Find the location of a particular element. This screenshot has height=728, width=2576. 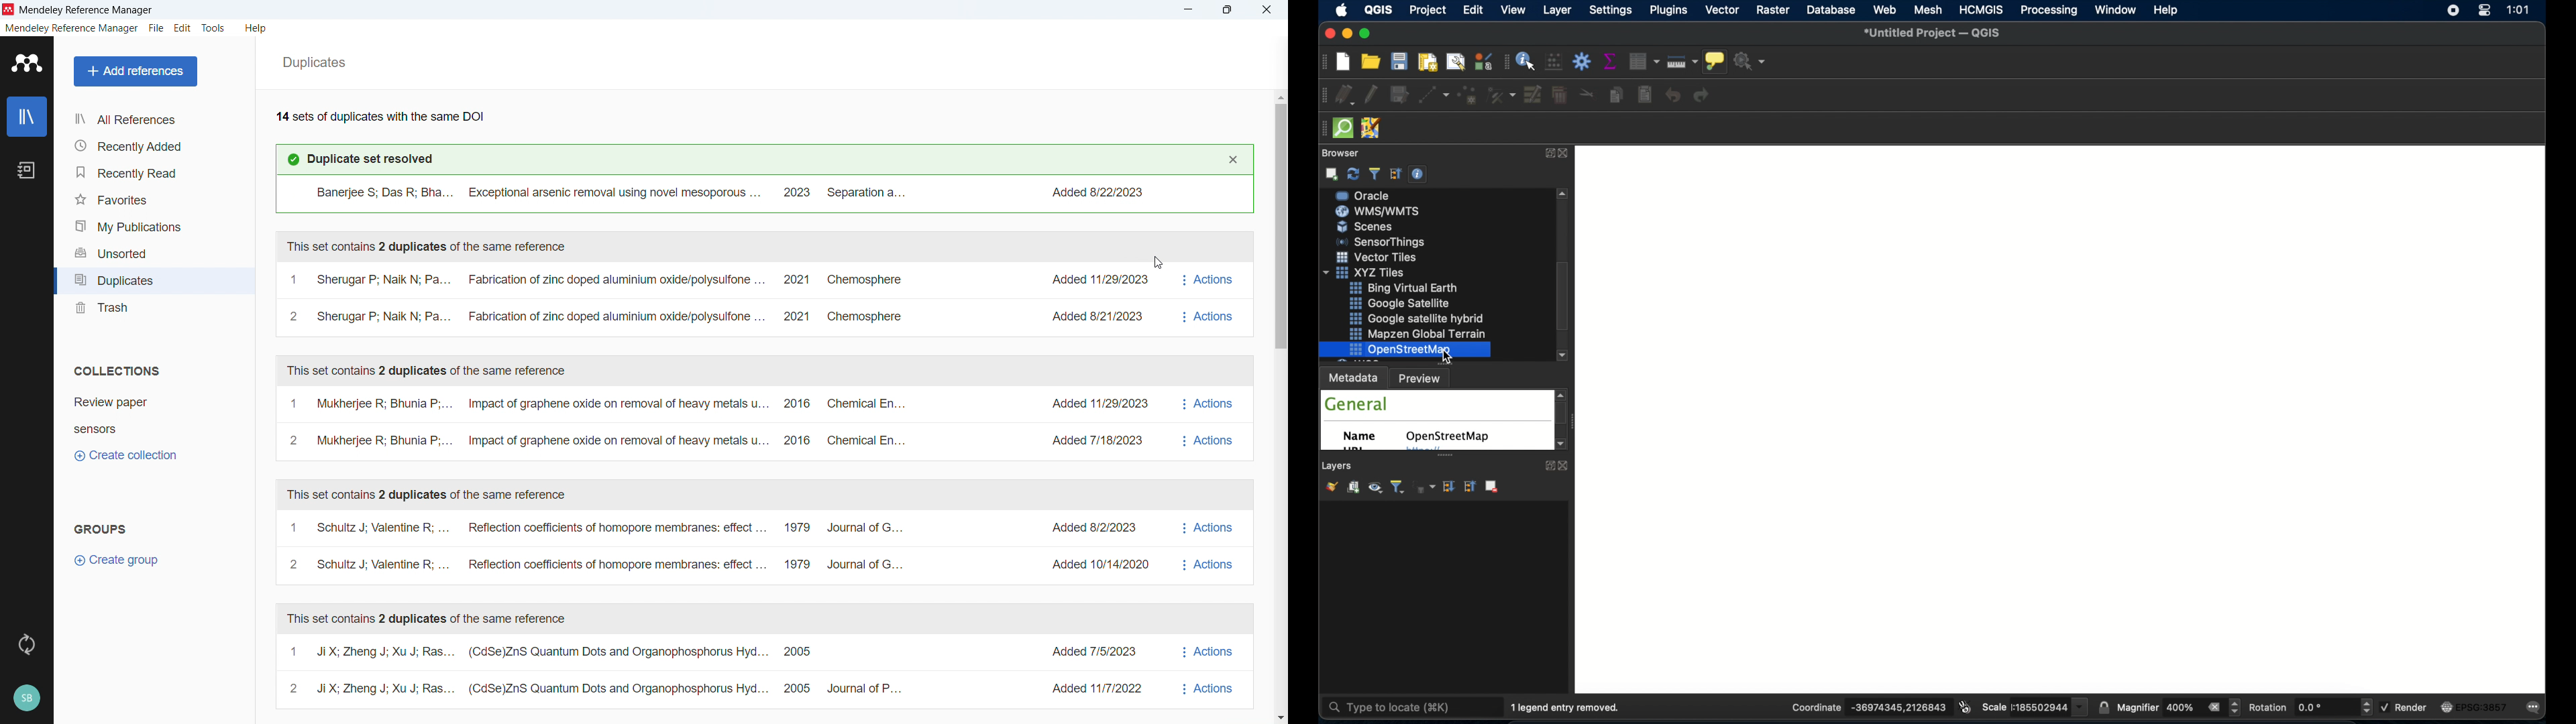

quick osm is located at coordinates (1342, 128).